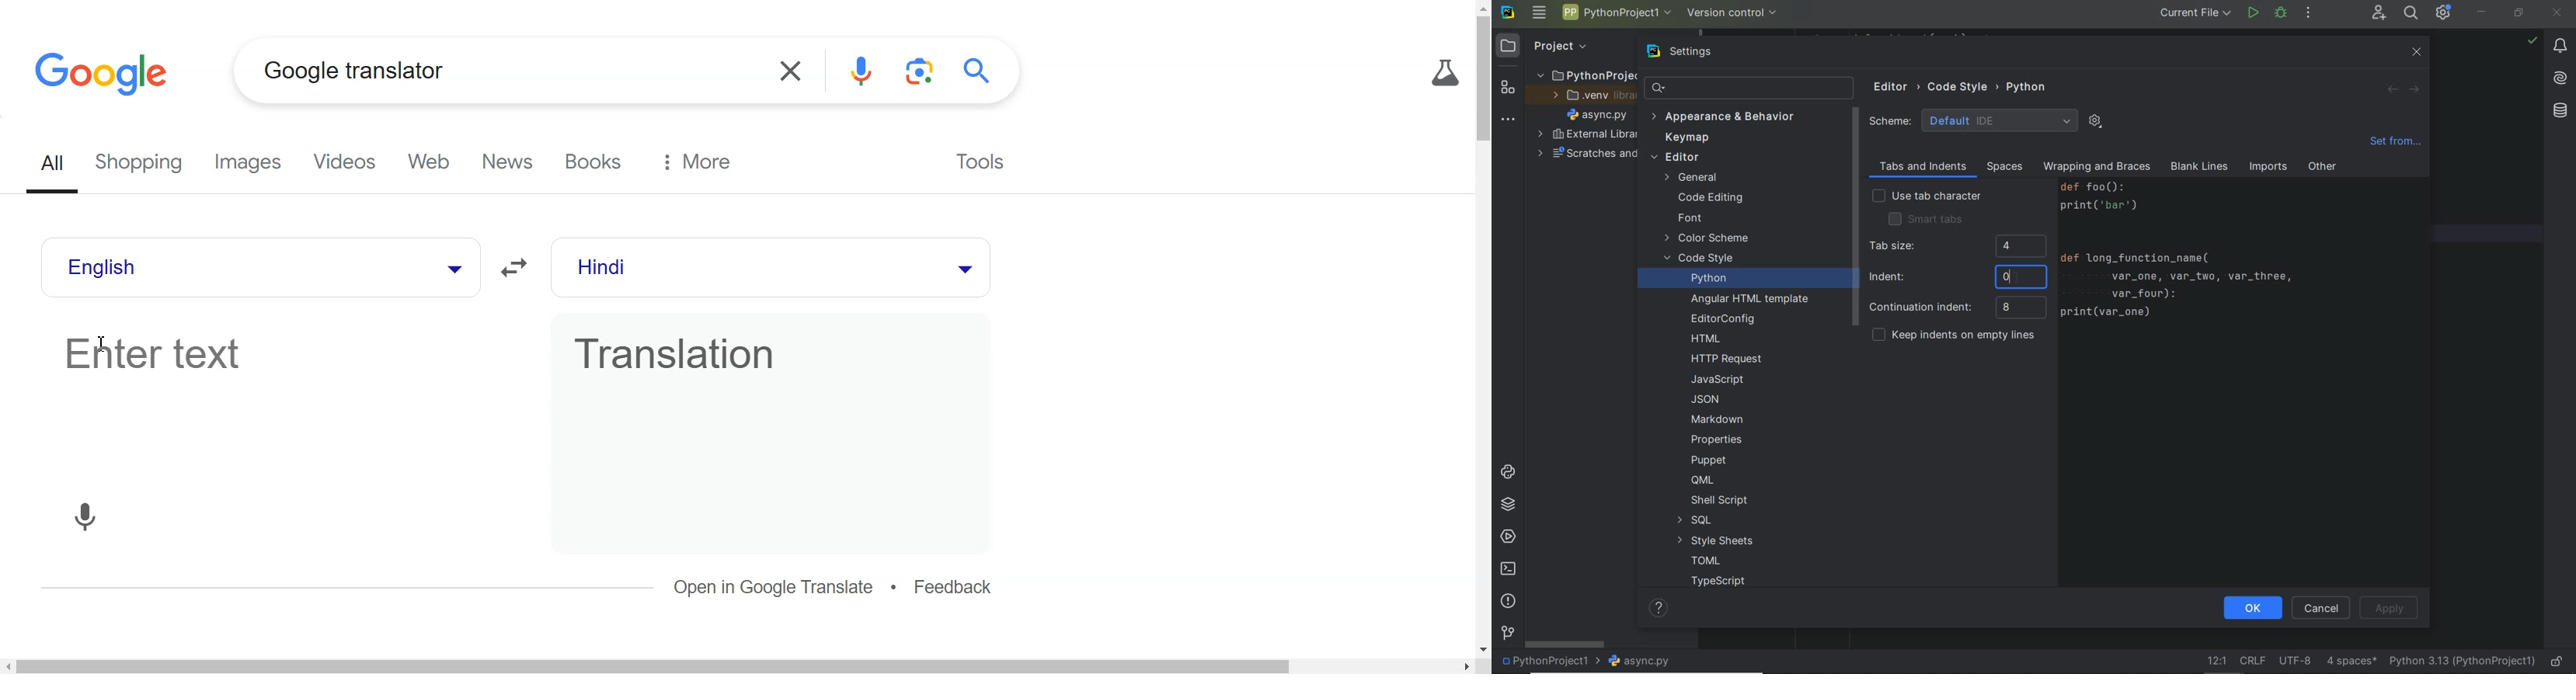 Image resolution: width=2576 pixels, height=700 pixels. Describe the element at coordinates (963, 267) in the screenshot. I see `Drop down box` at that location.